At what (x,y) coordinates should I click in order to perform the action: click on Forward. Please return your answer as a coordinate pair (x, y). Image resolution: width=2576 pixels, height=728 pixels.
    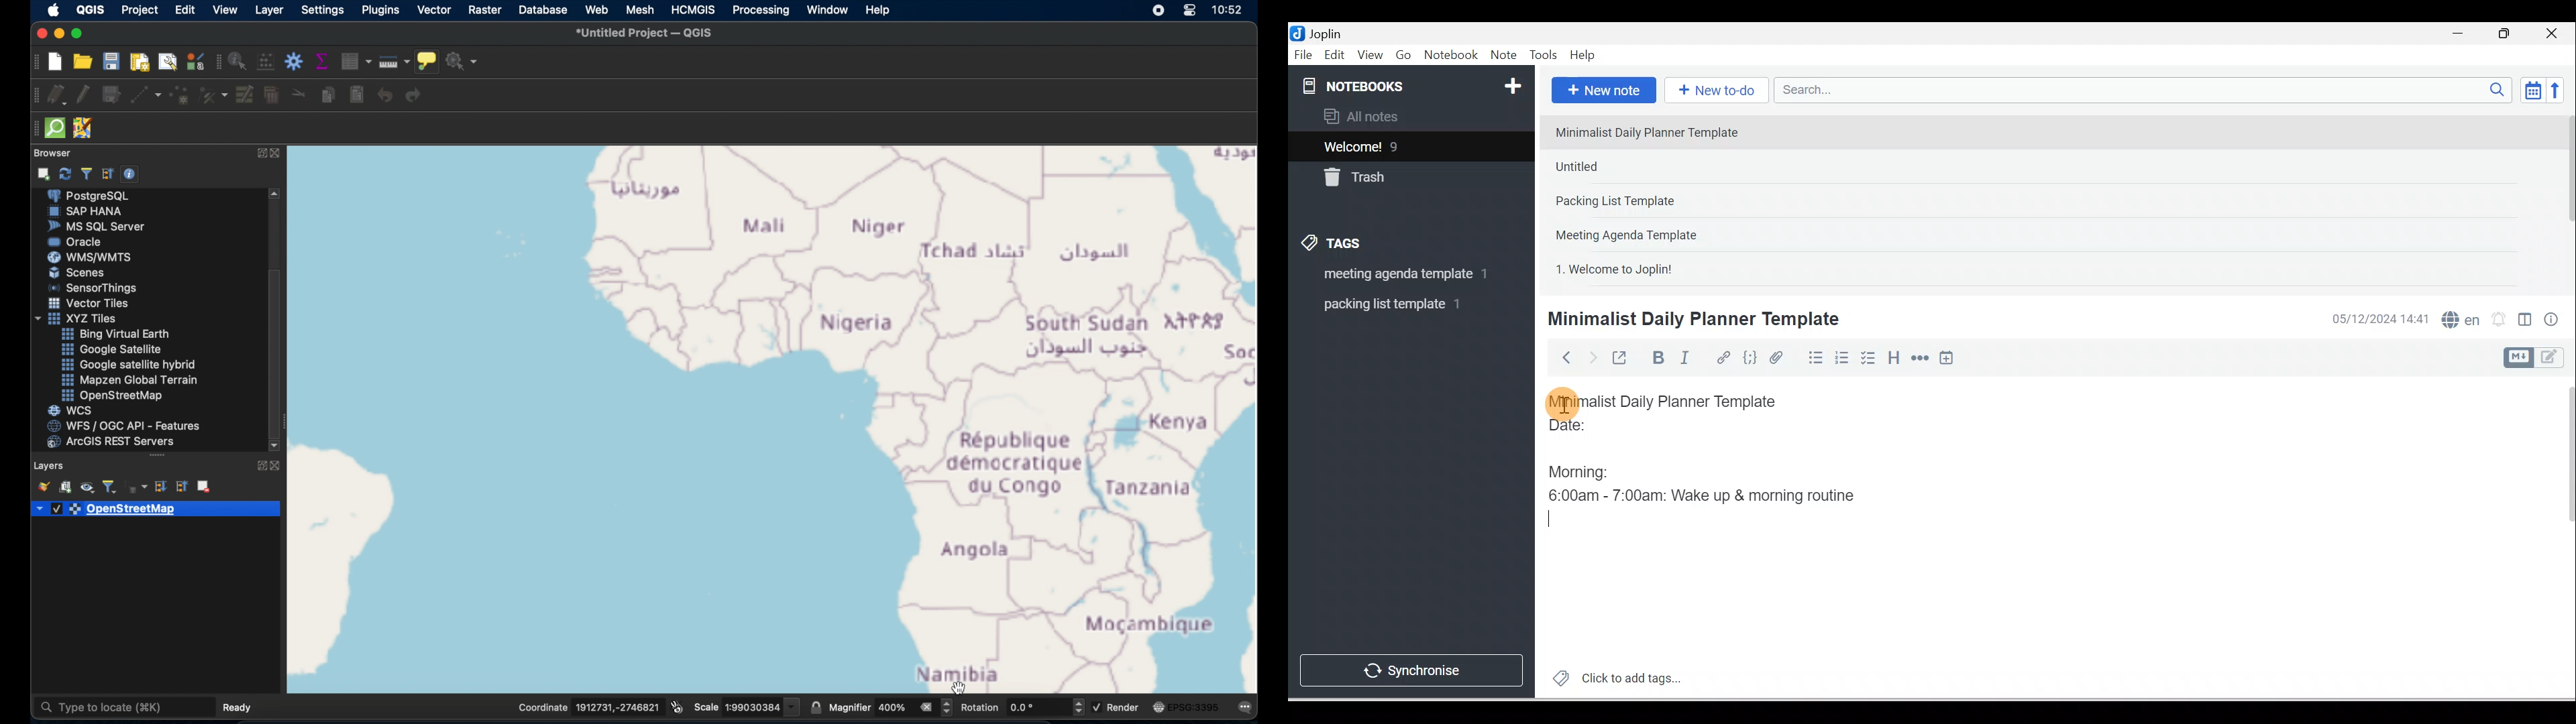
    Looking at the image, I should click on (1591, 357).